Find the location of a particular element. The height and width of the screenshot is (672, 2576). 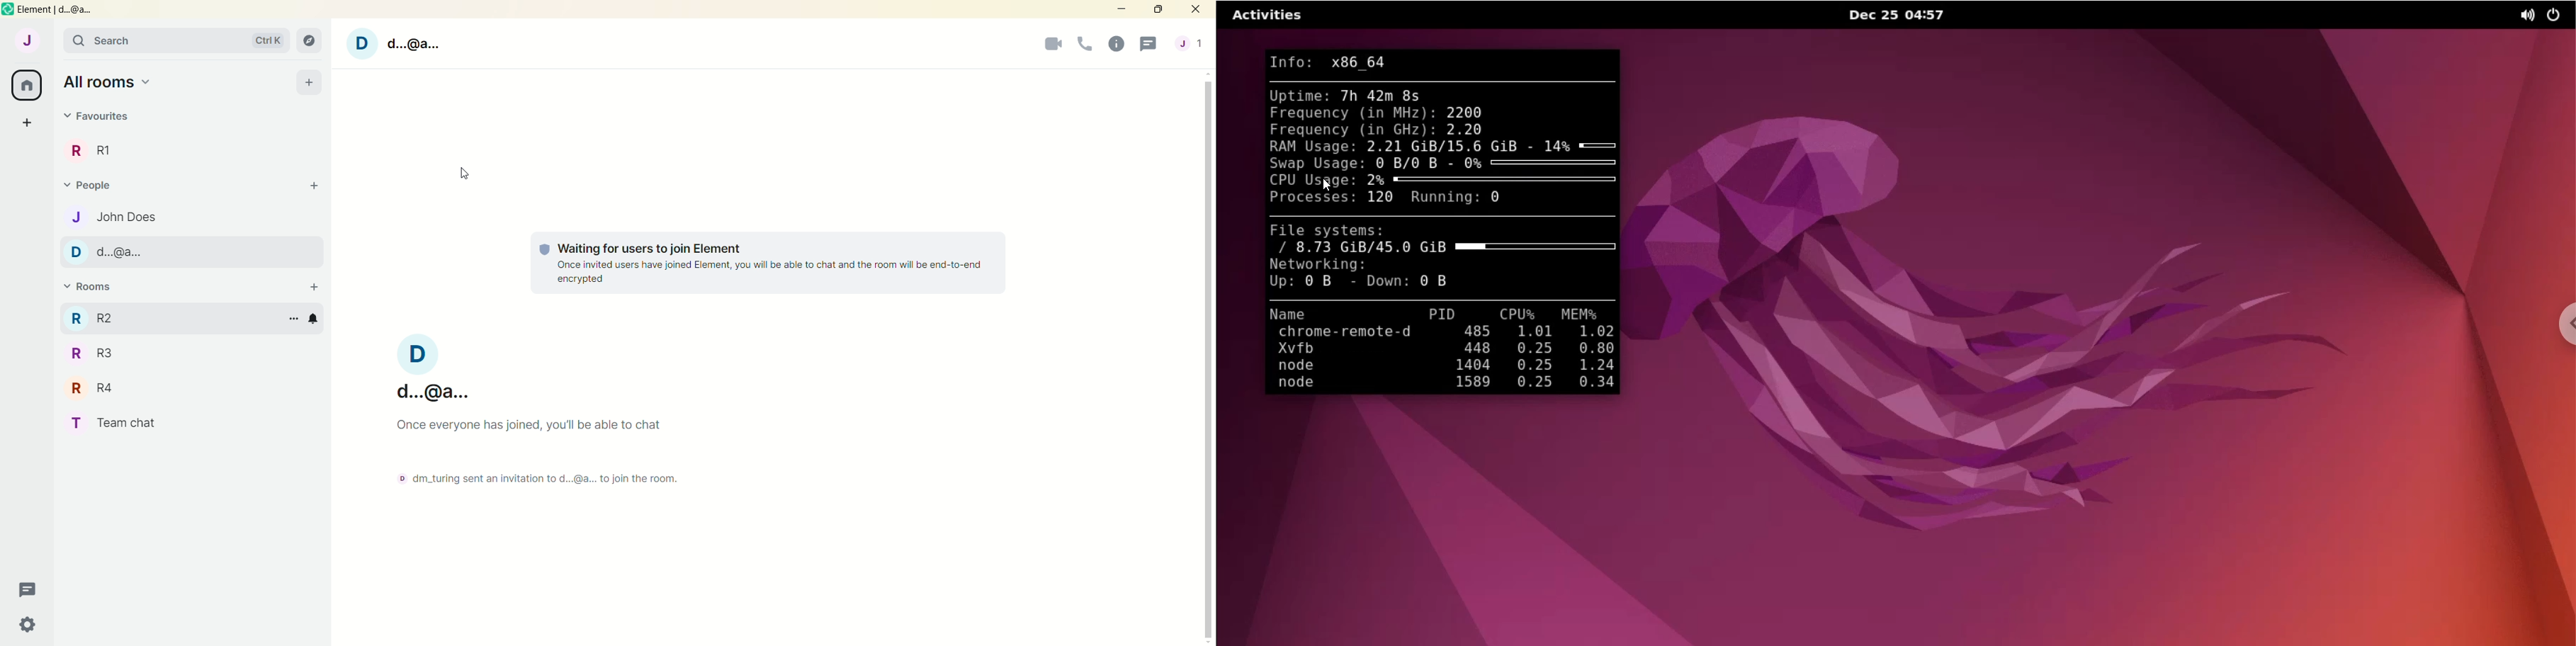

Element | d...@a... is located at coordinates (53, 11).